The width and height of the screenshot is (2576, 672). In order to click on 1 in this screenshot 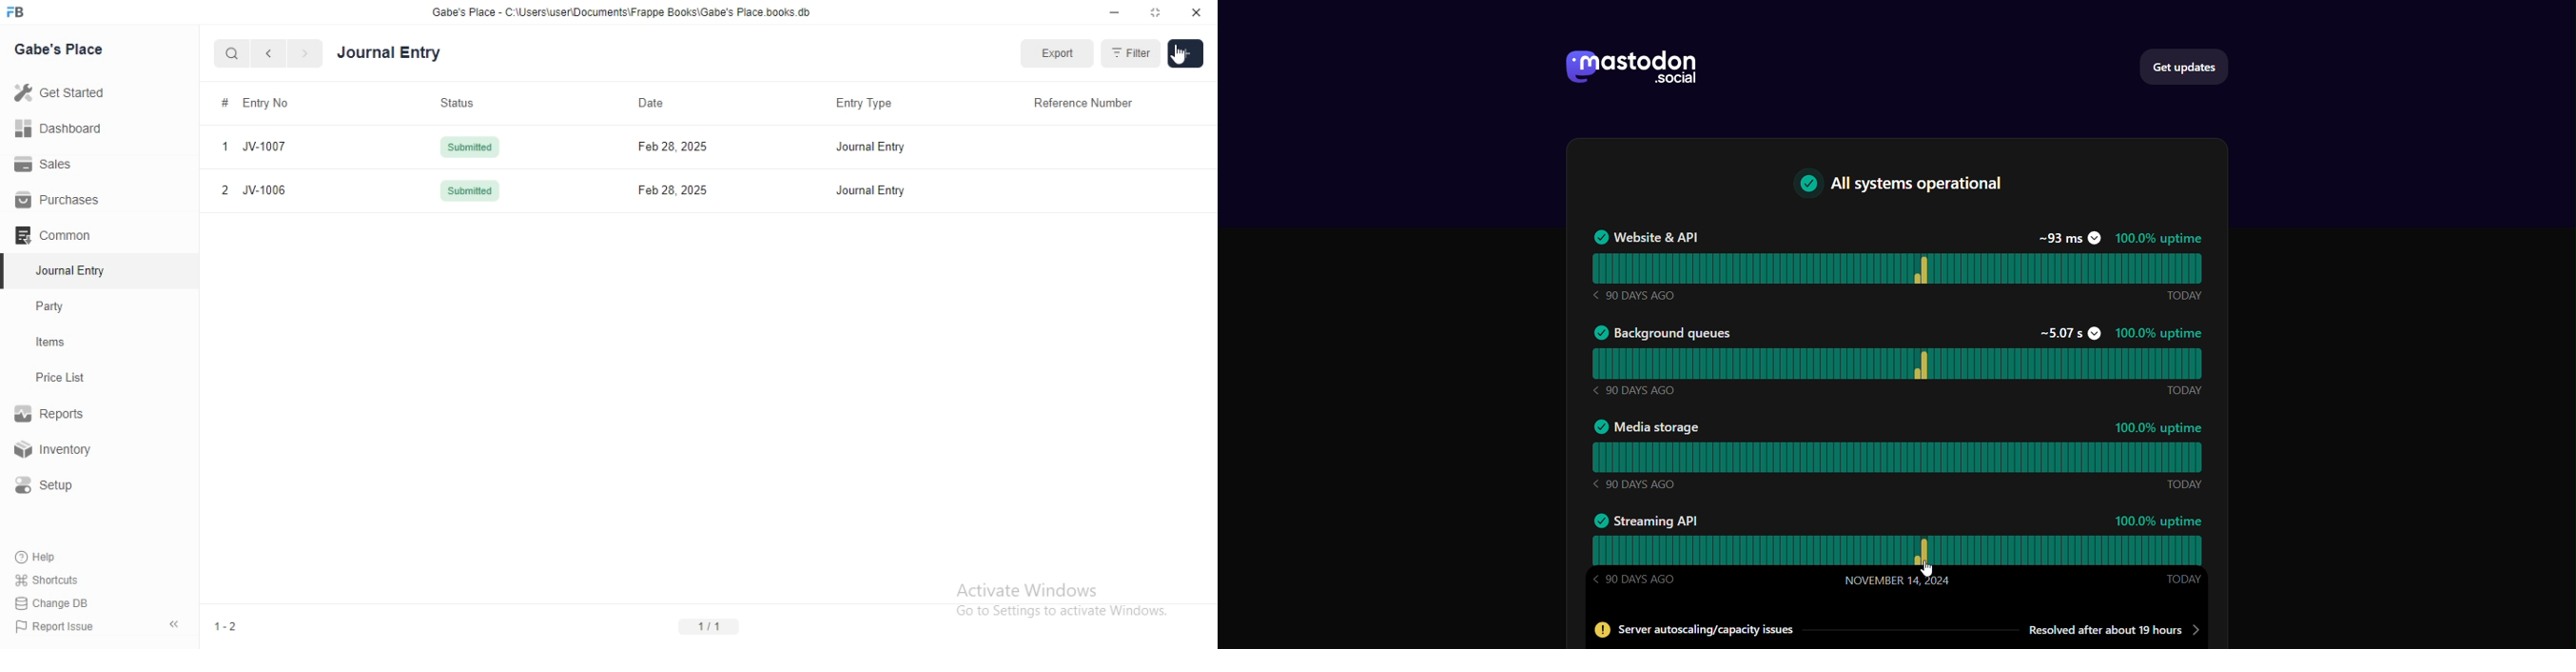, I will do `click(222, 148)`.